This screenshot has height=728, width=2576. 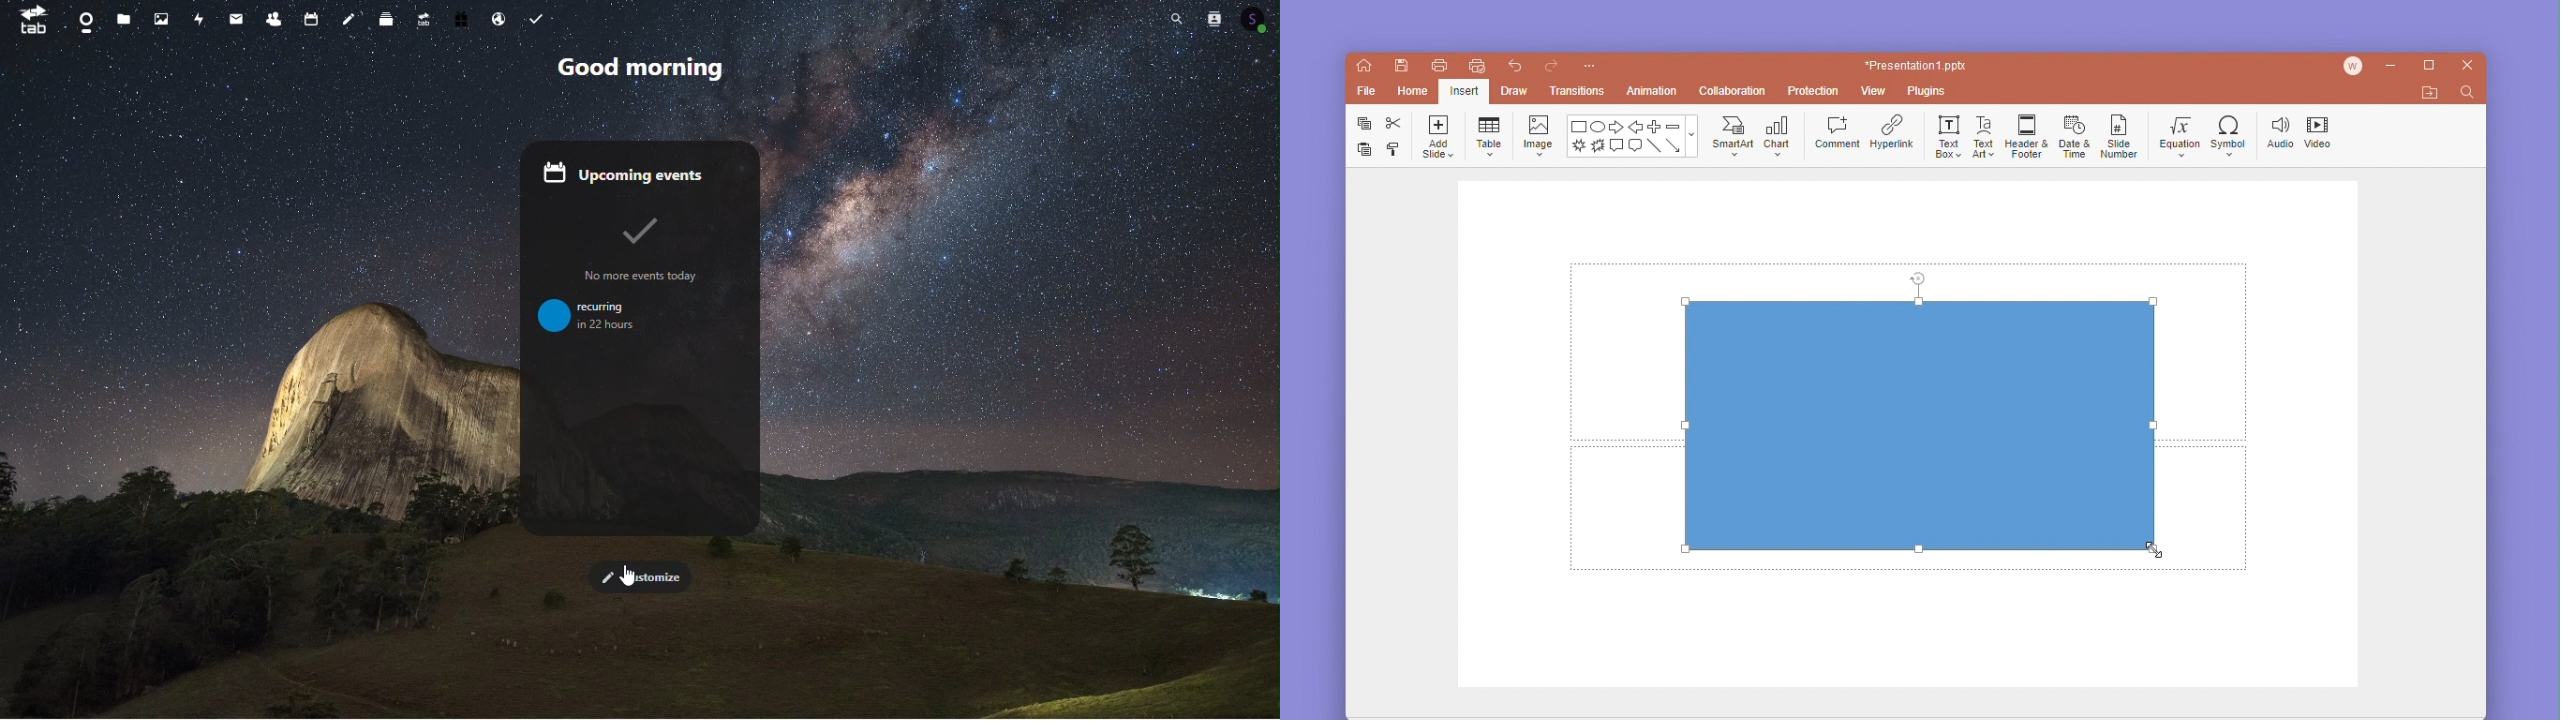 What do you see at coordinates (1364, 68) in the screenshot?
I see `home` at bounding box center [1364, 68].